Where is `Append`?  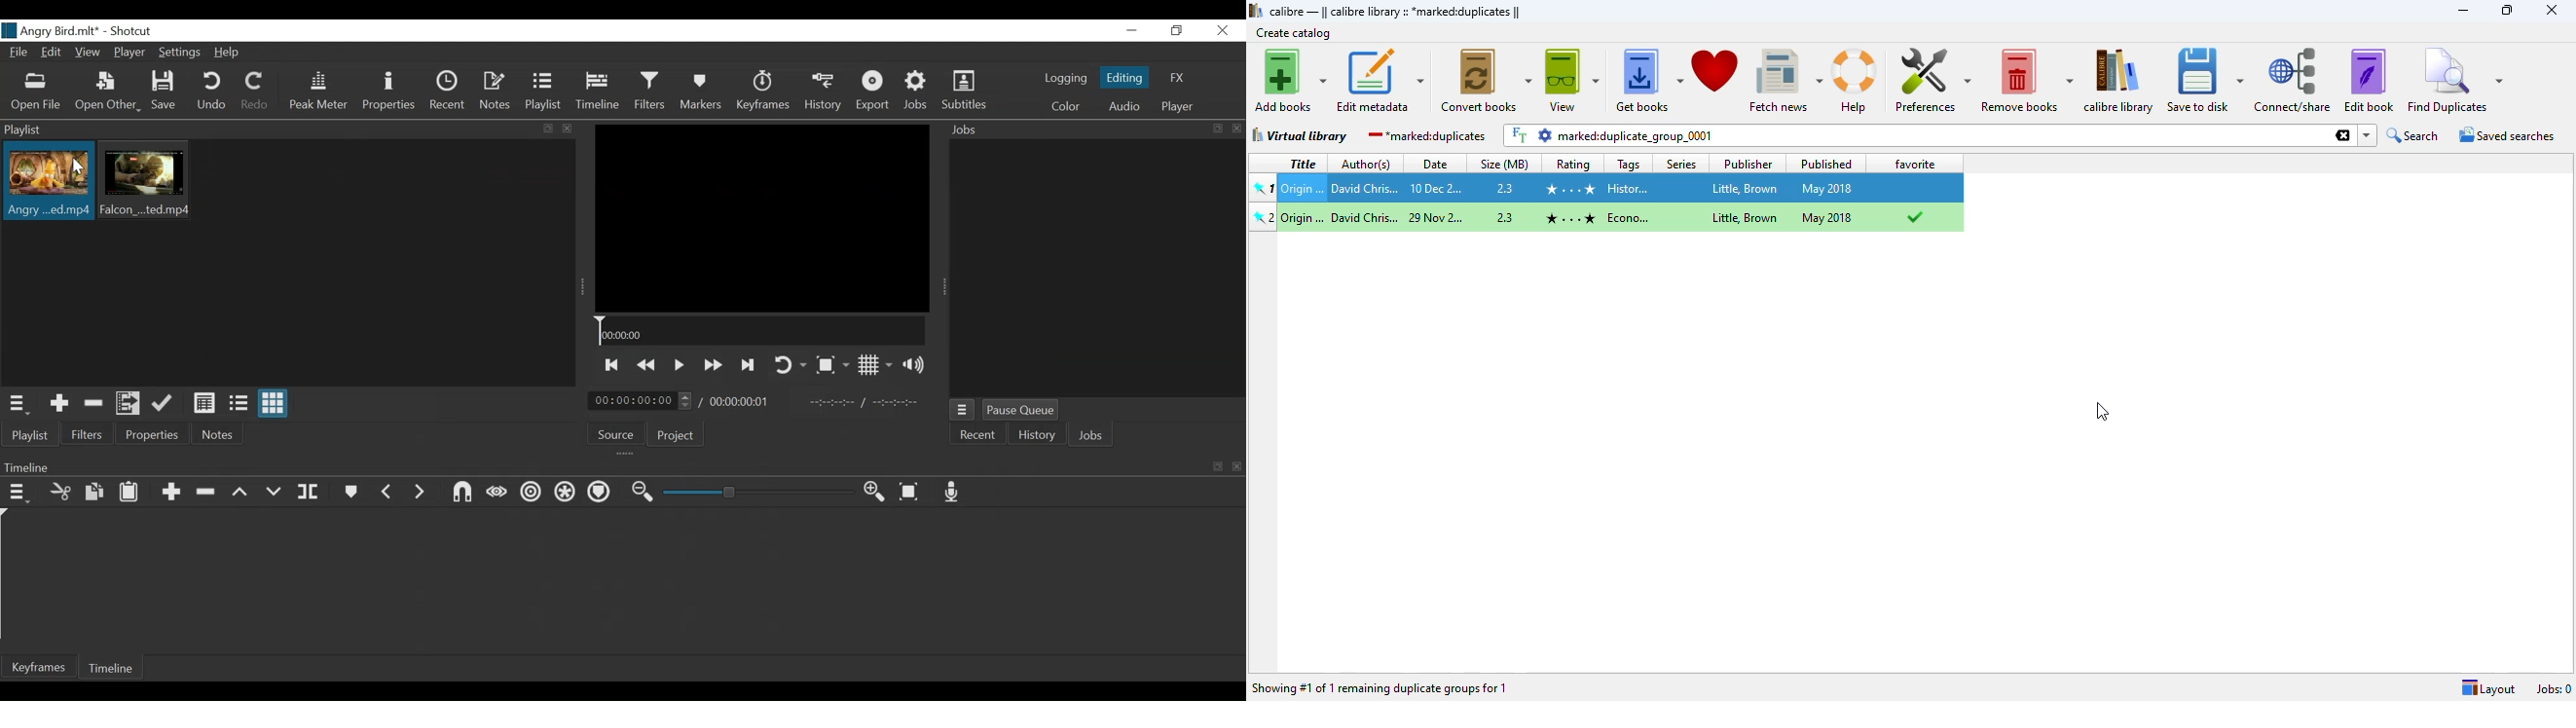
Append is located at coordinates (173, 493).